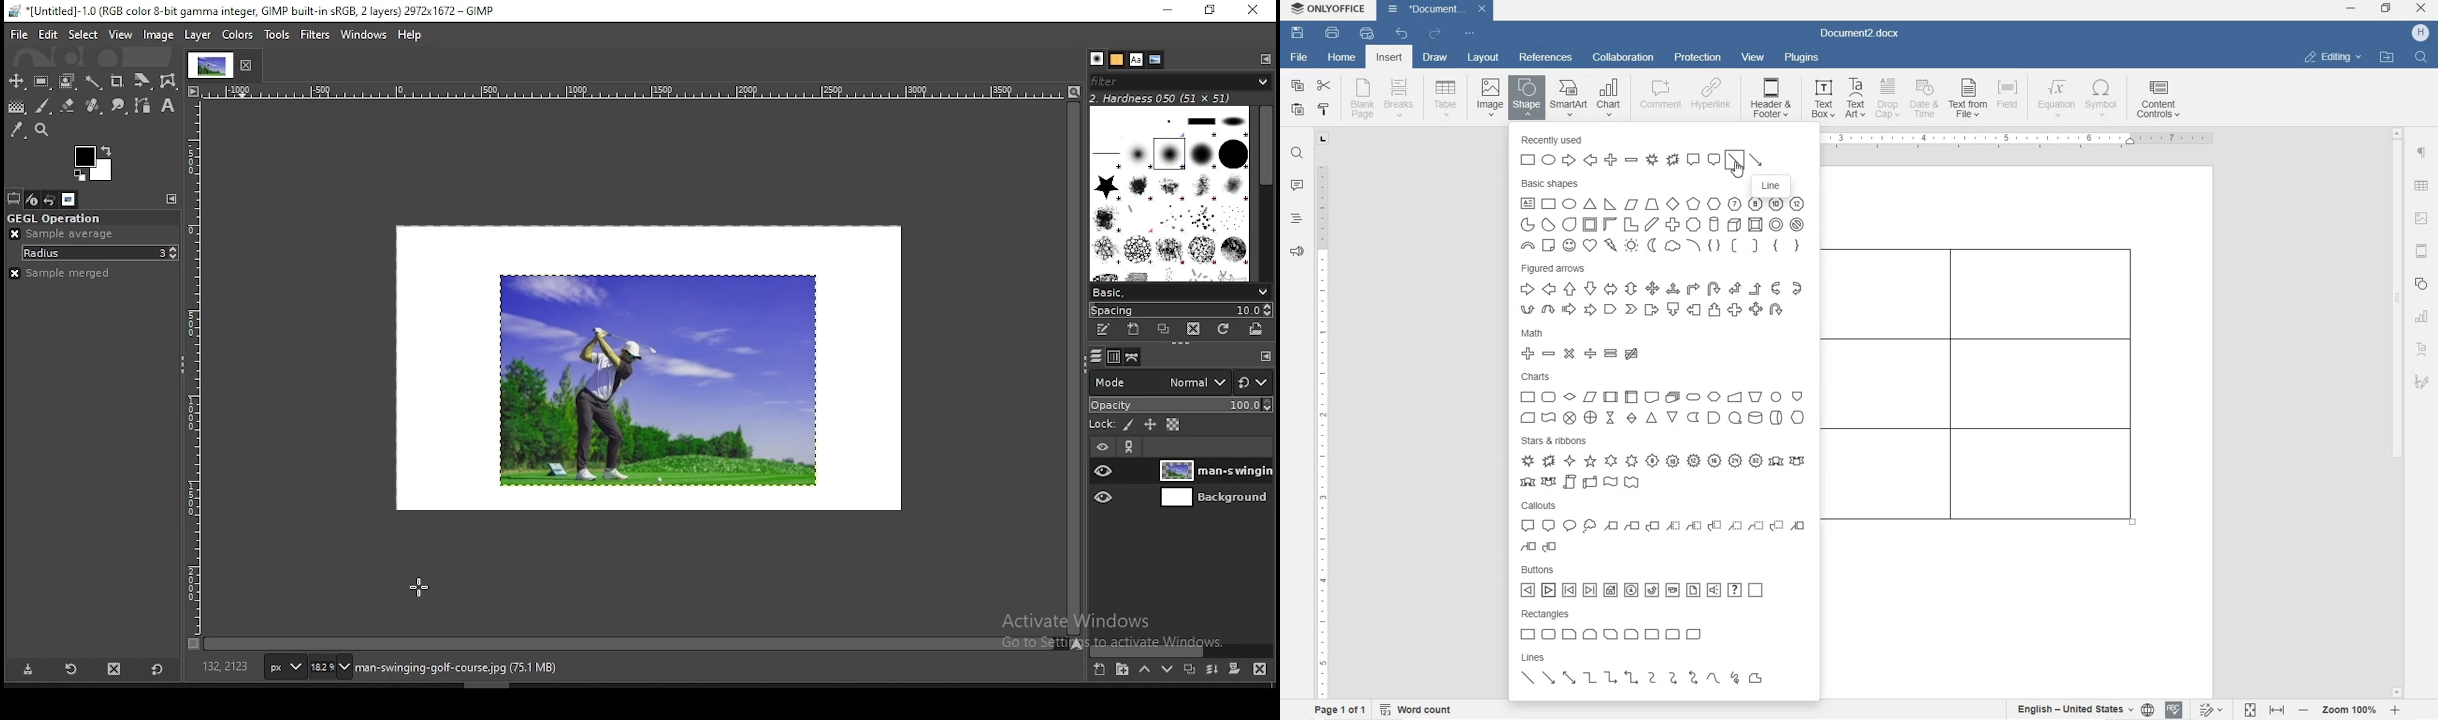  Describe the element at coordinates (1297, 253) in the screenshot. I see `feedback & support` at that location.